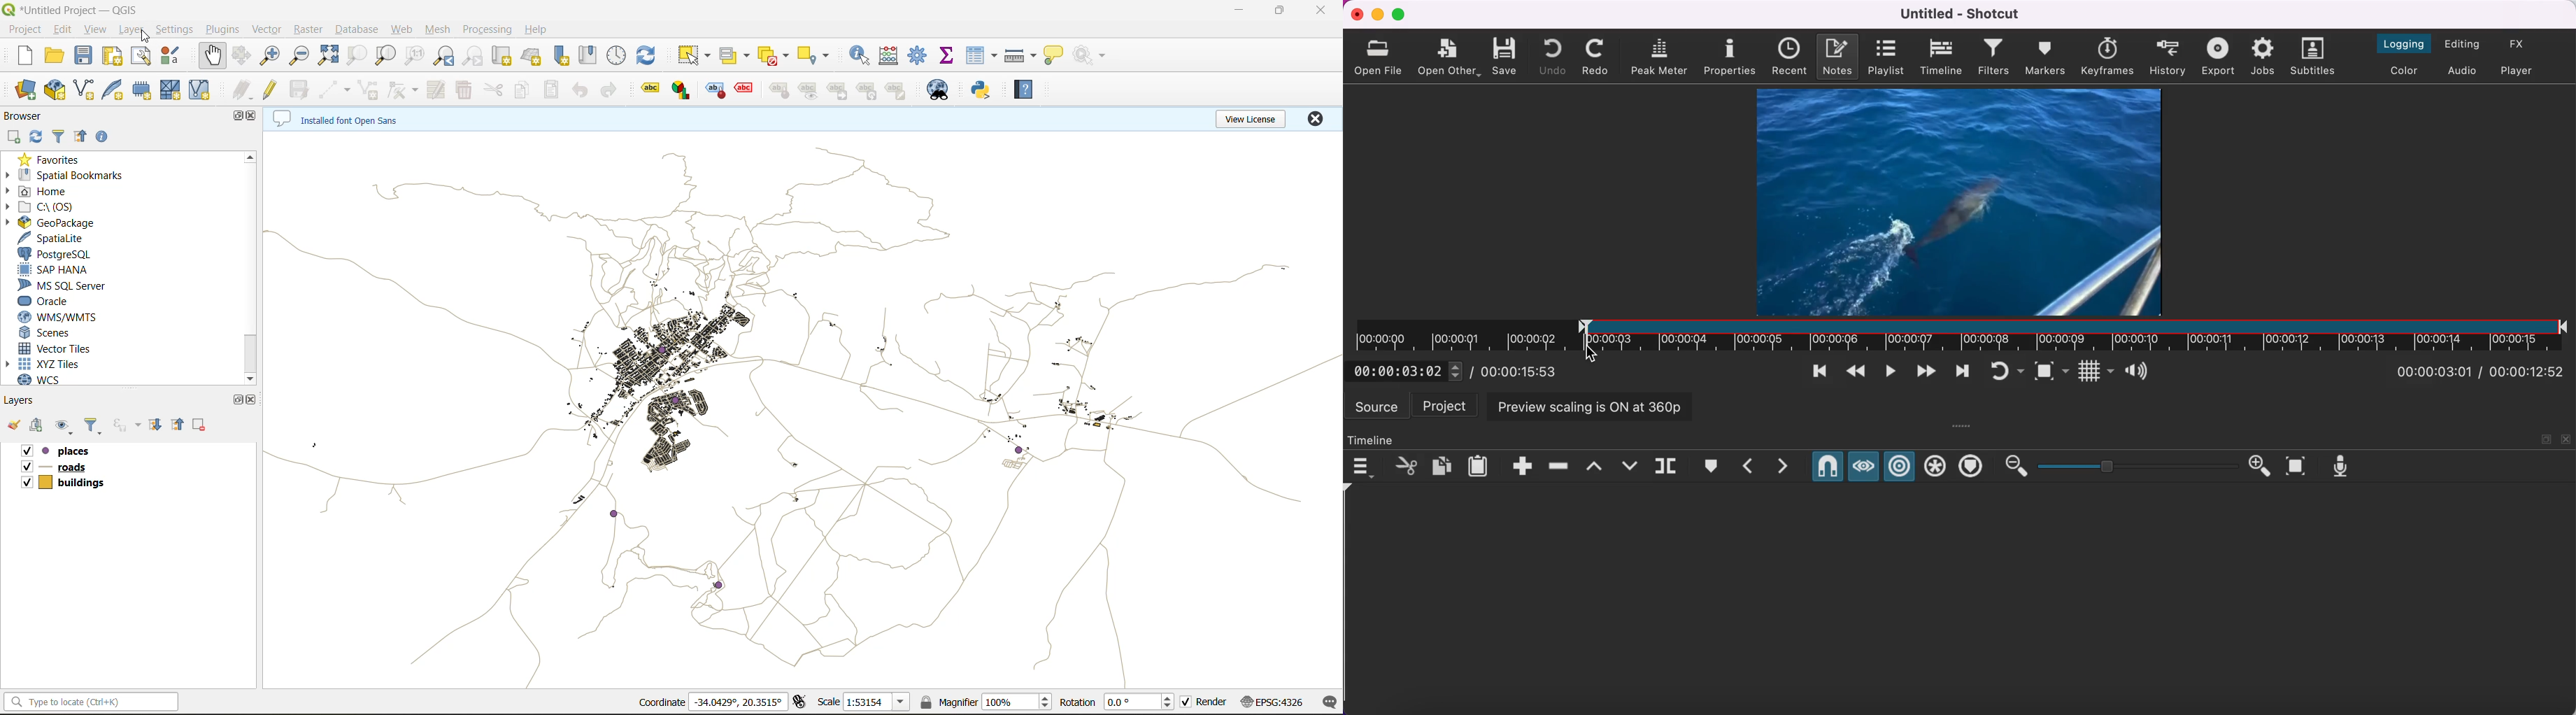 Image resolution: width=2576 pixels, height=728 pixels. Describe the element at coordinates (1819, 369) in the screenshot. I see `skip to previous point` at that location.